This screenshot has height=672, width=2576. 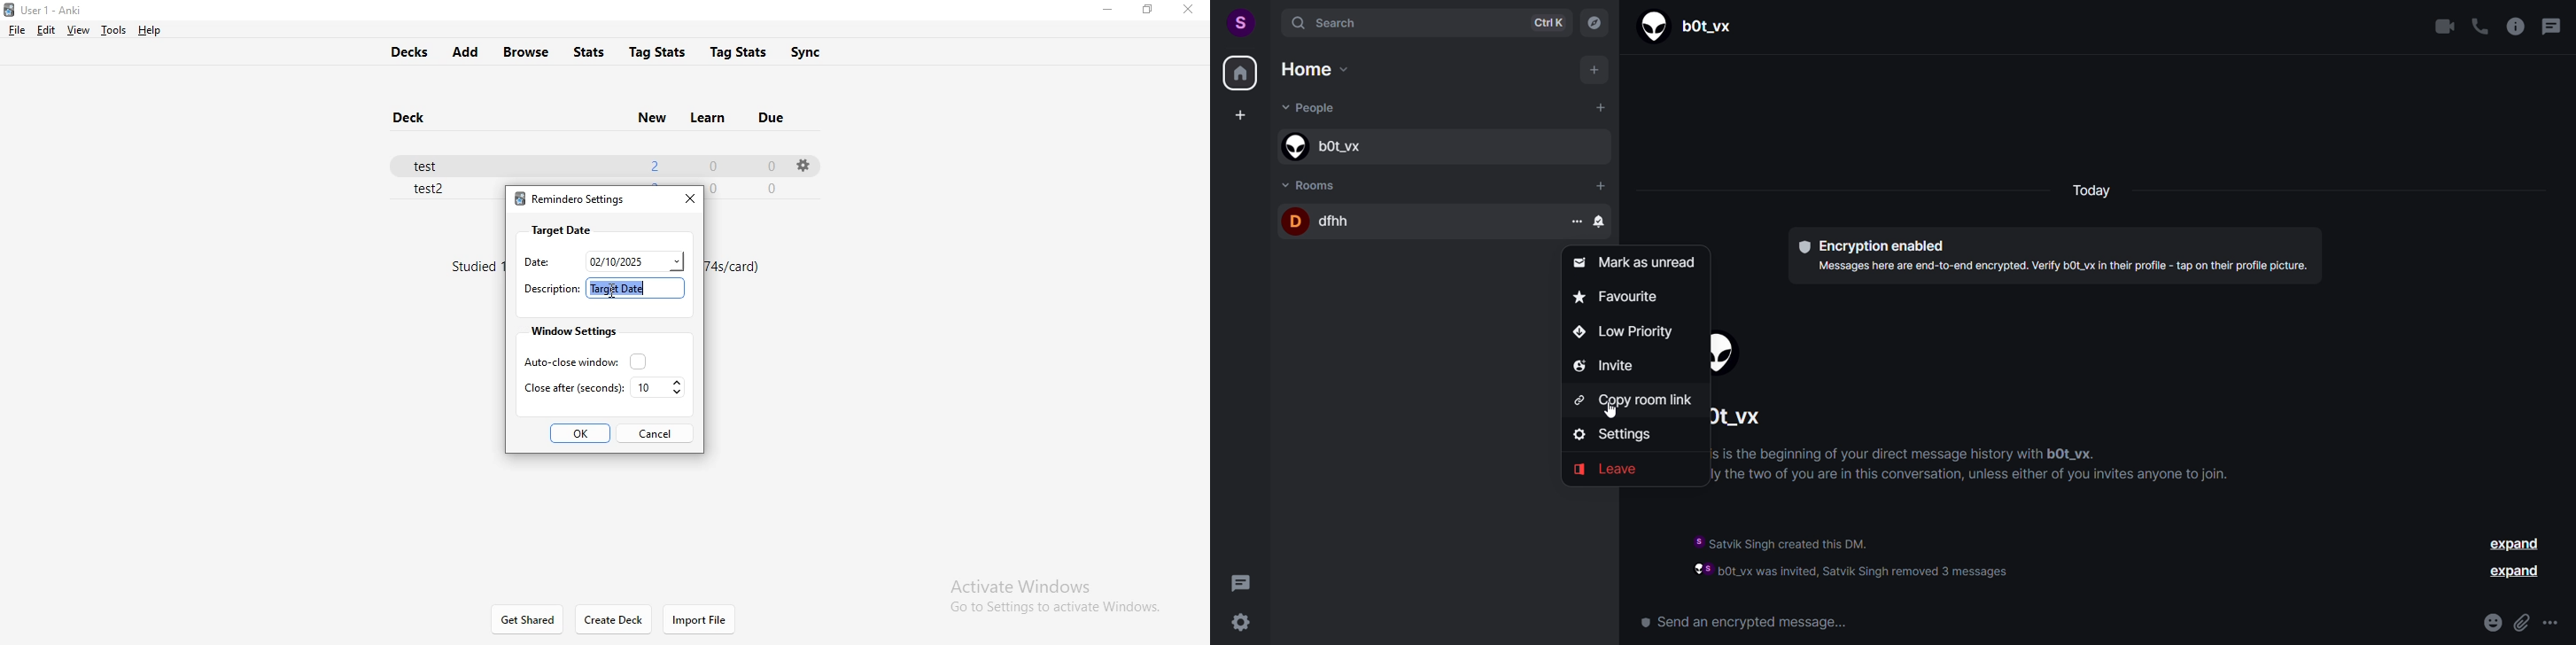 What do you see at coordinates (569, 201) in the screenshot?
I see `remindero settings` at bounding box center [569, 201].